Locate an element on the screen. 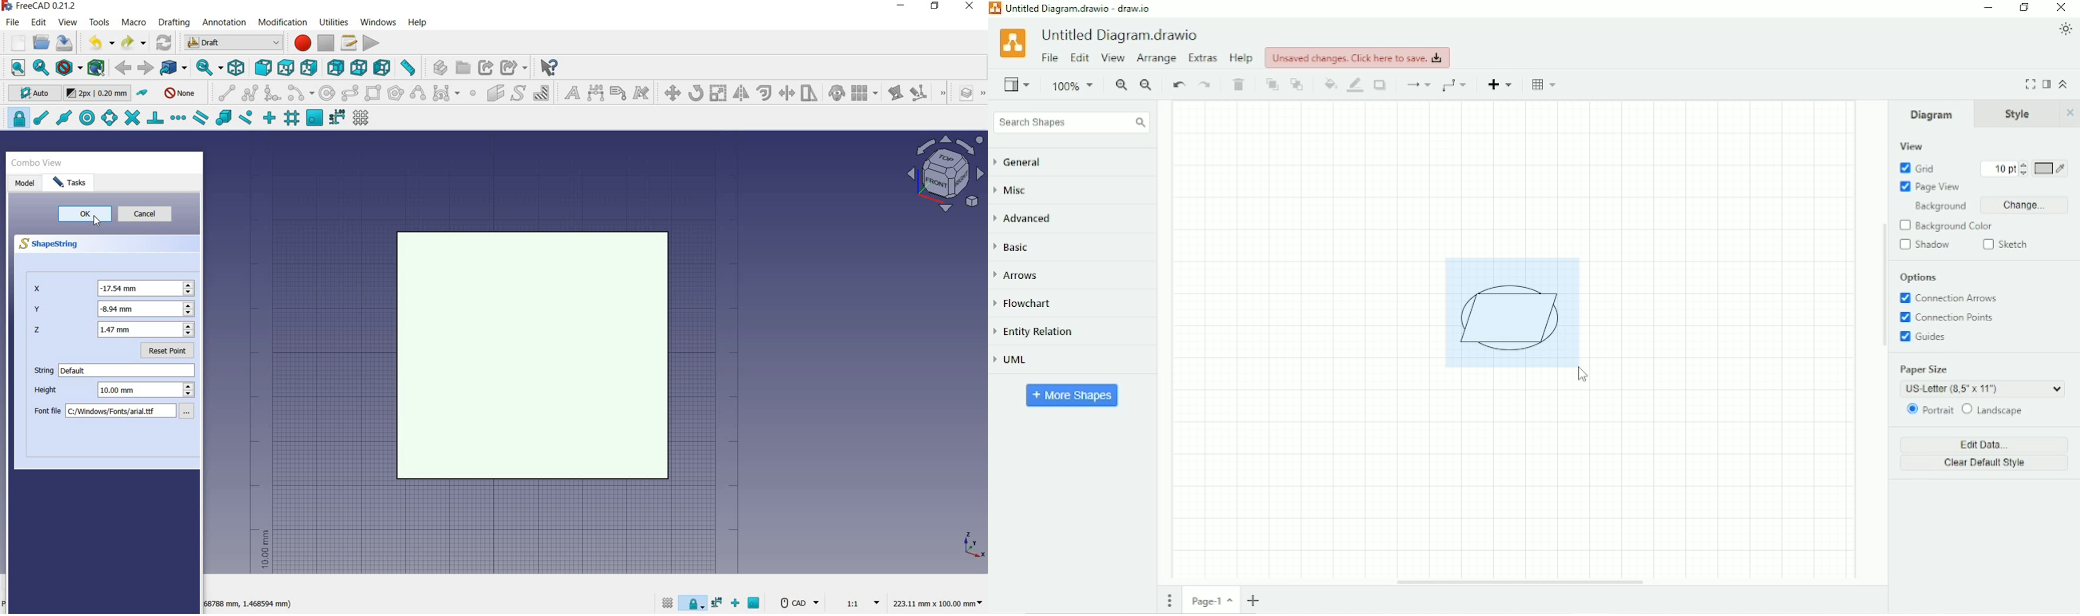 The height and width of the screenshot is (616, 2100). Redo is located at coordinates (1206, 85).